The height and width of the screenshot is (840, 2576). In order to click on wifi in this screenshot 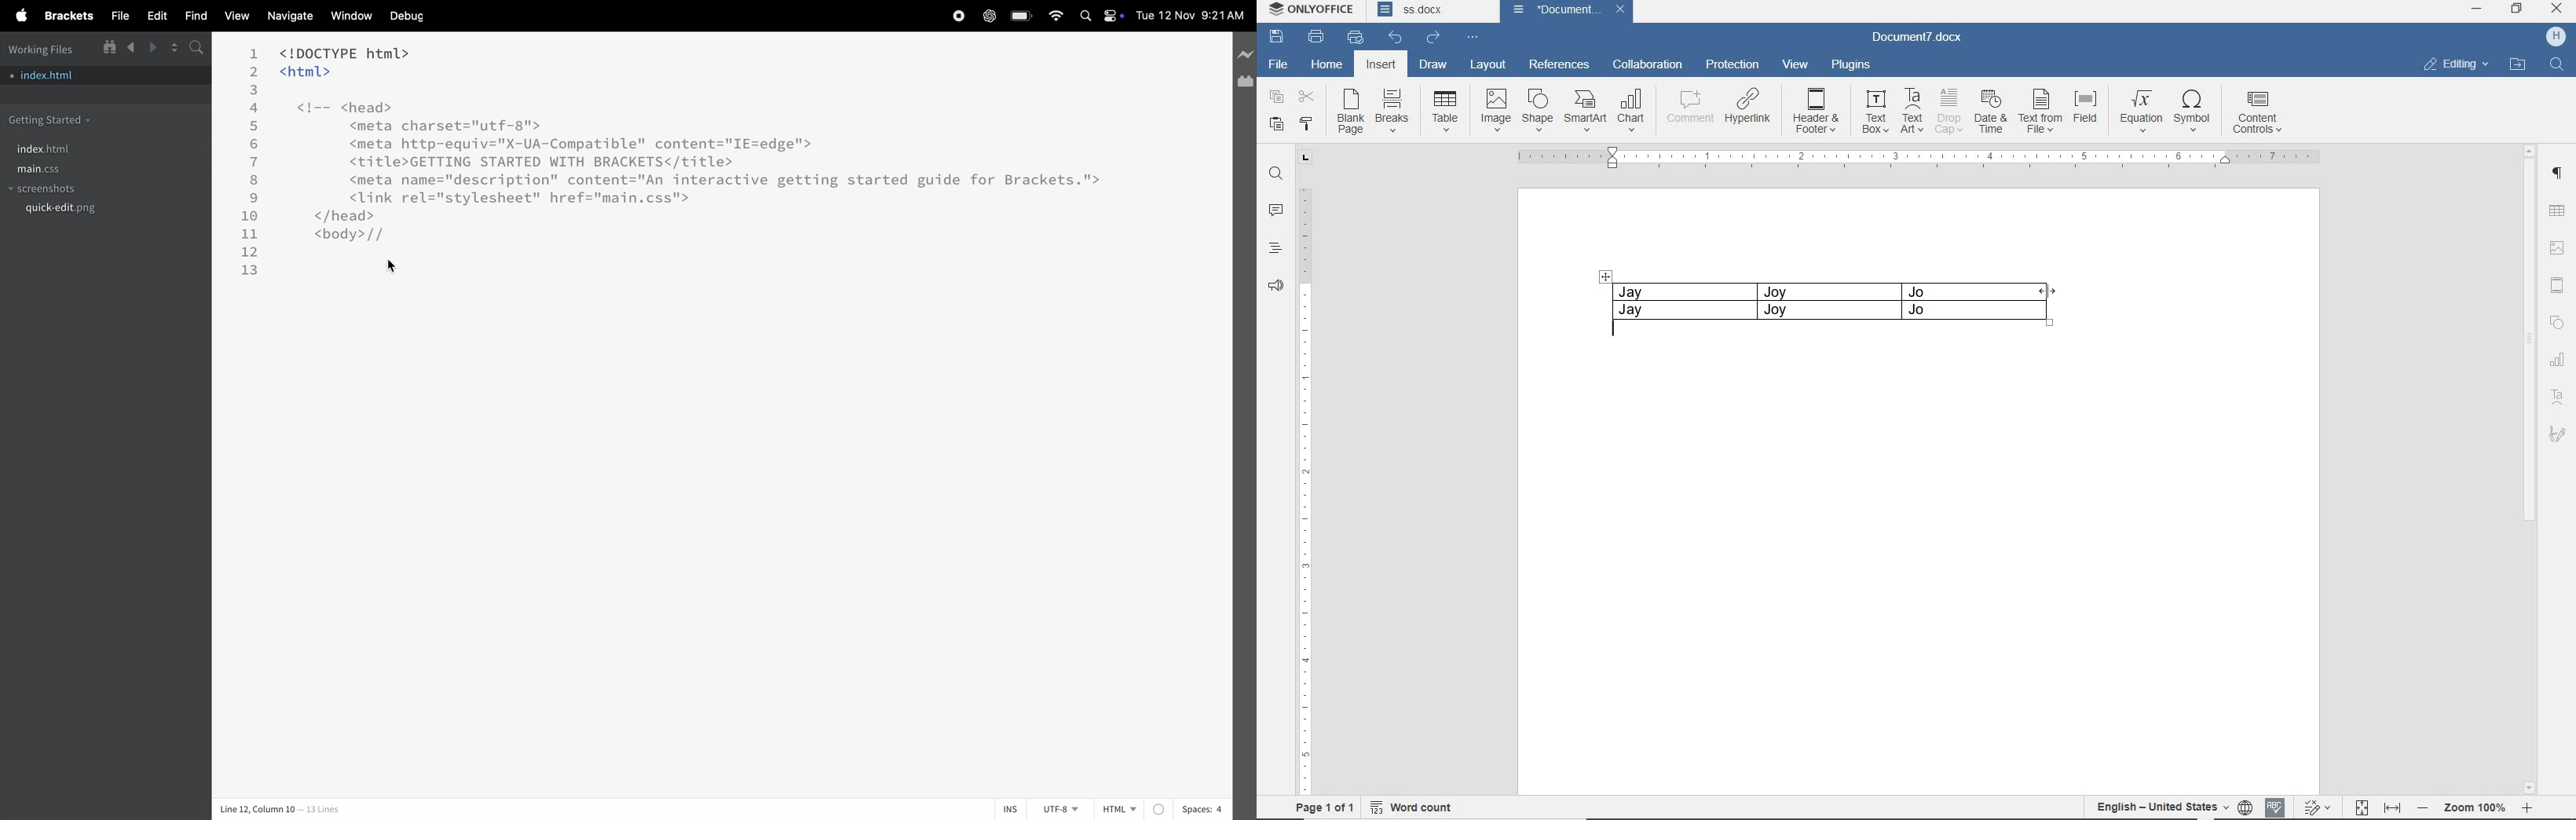, I will do `click(1054, 14)`.